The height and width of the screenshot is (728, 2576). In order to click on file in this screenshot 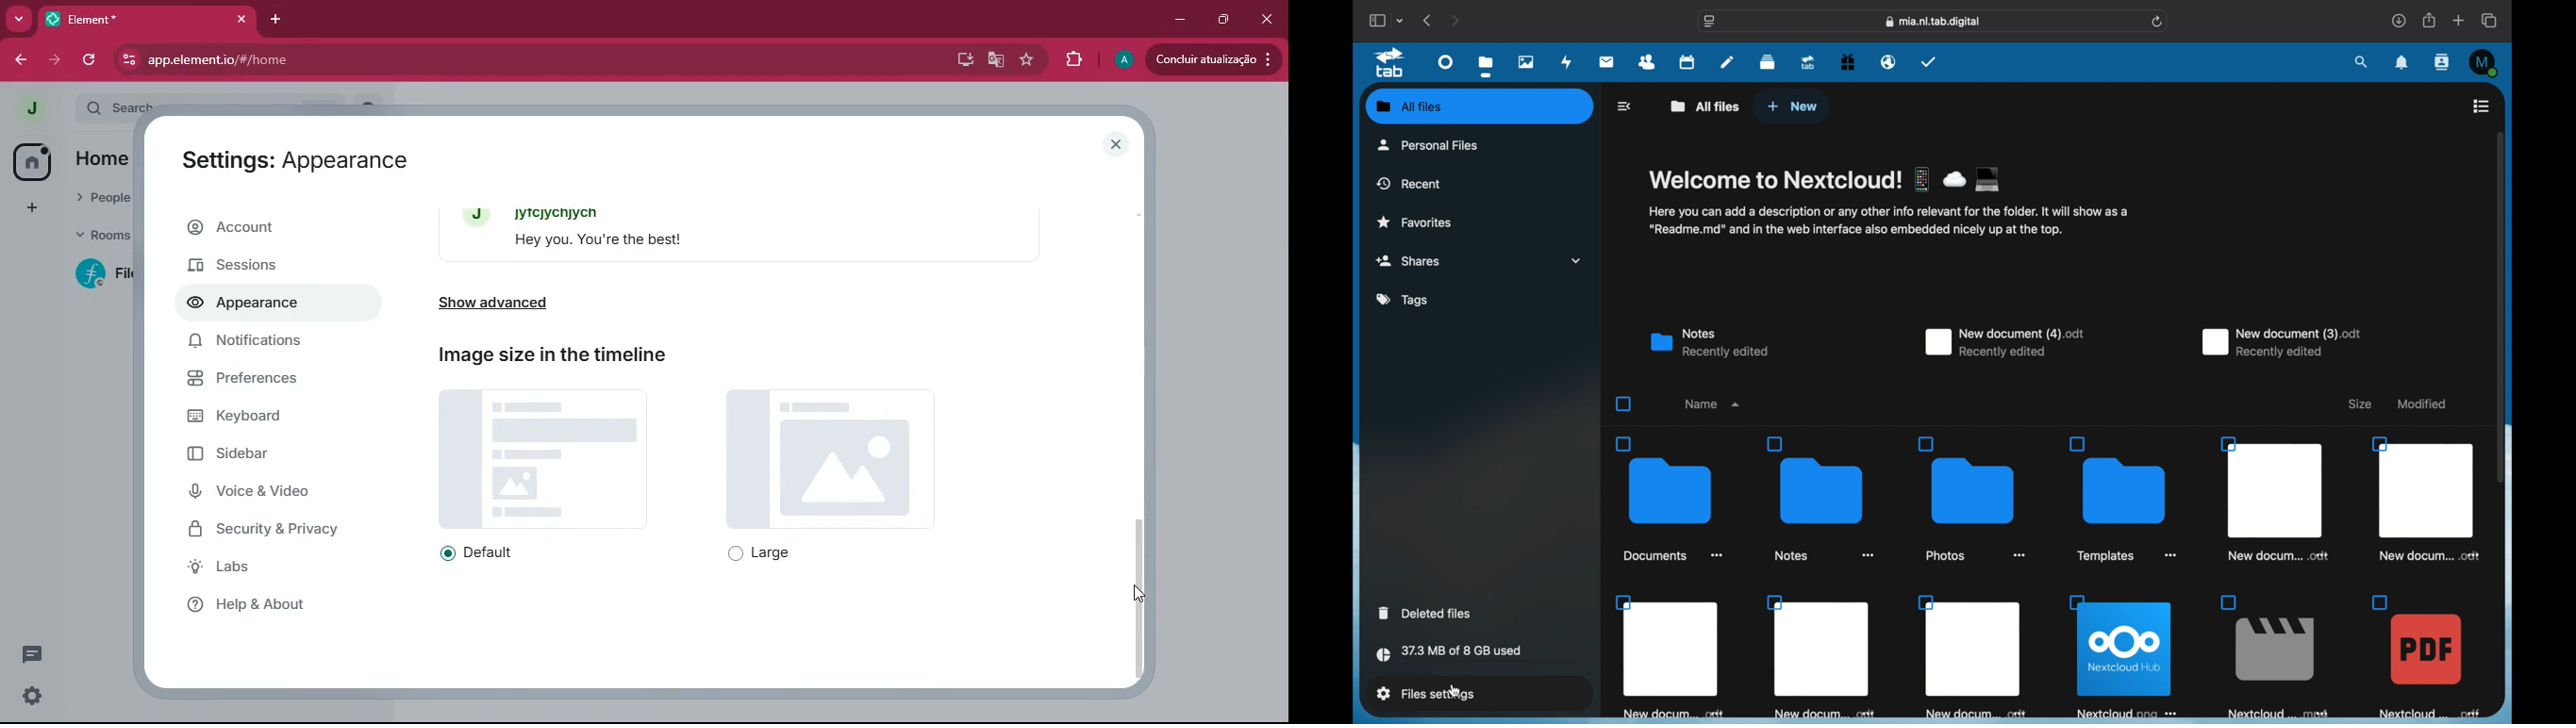, I will do `click(2424, 499)`.